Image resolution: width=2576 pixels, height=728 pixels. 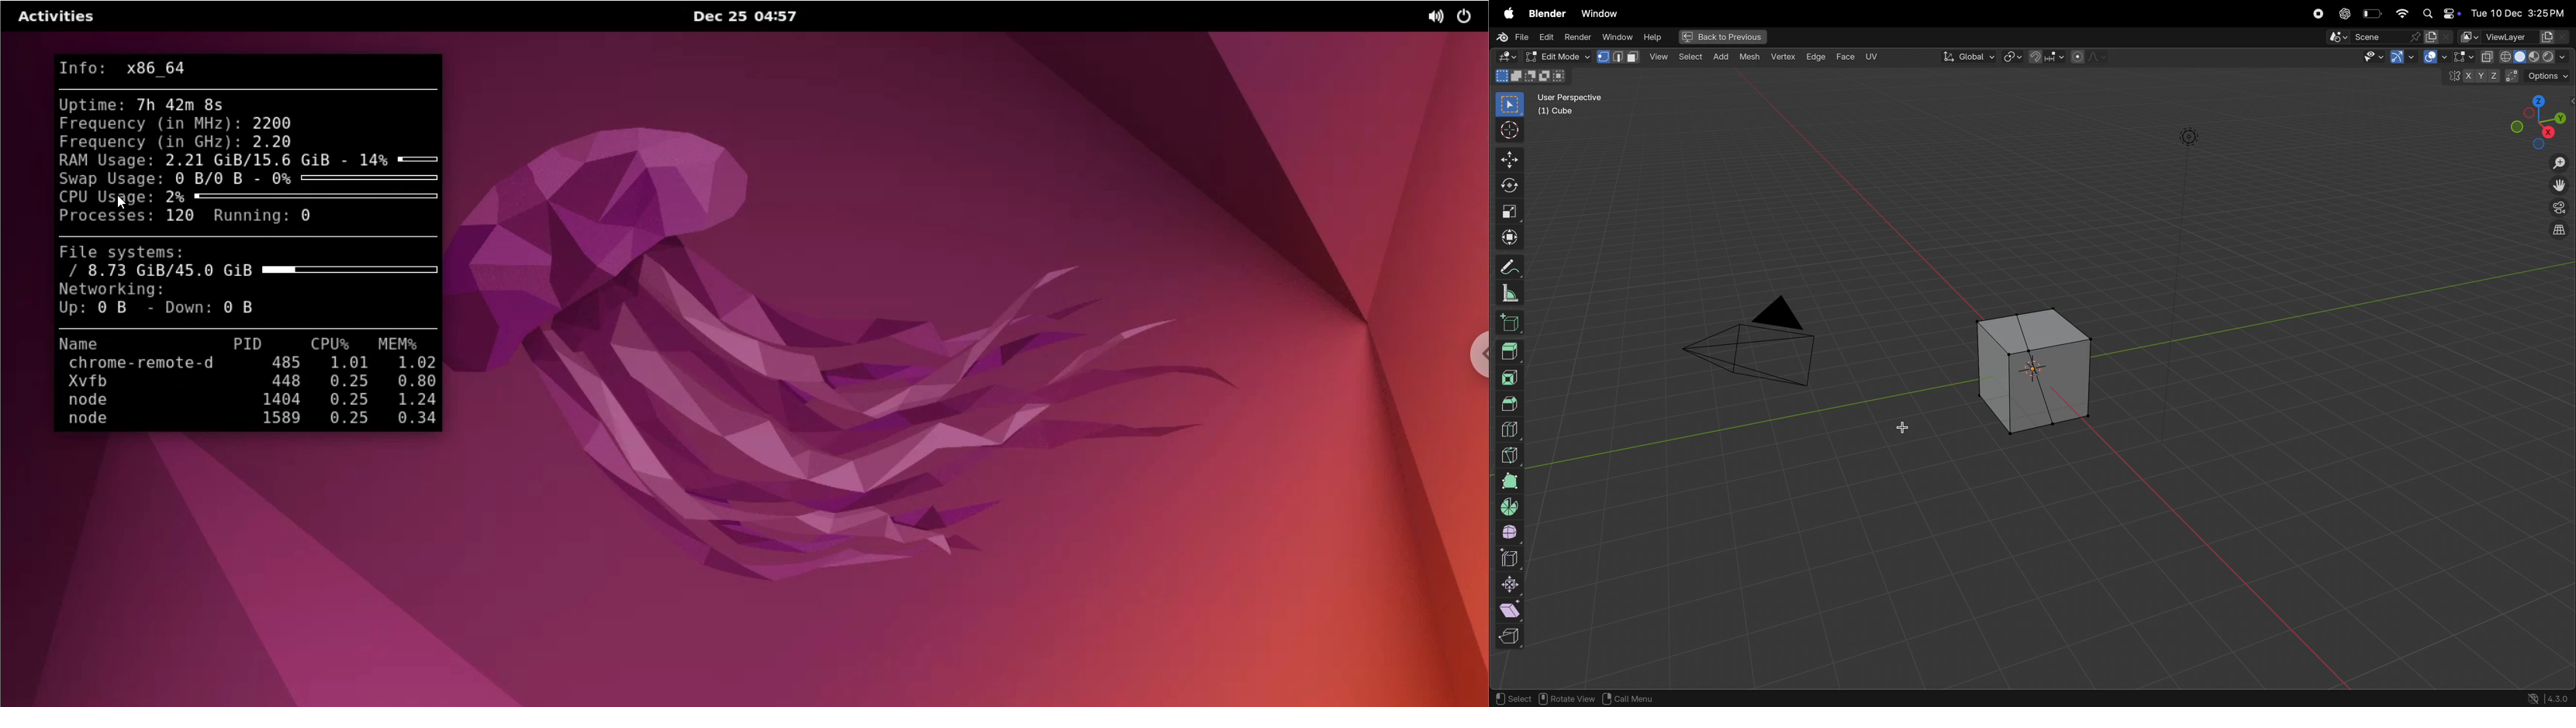 I want to click on Mesh, so click(x=1751, y=59).